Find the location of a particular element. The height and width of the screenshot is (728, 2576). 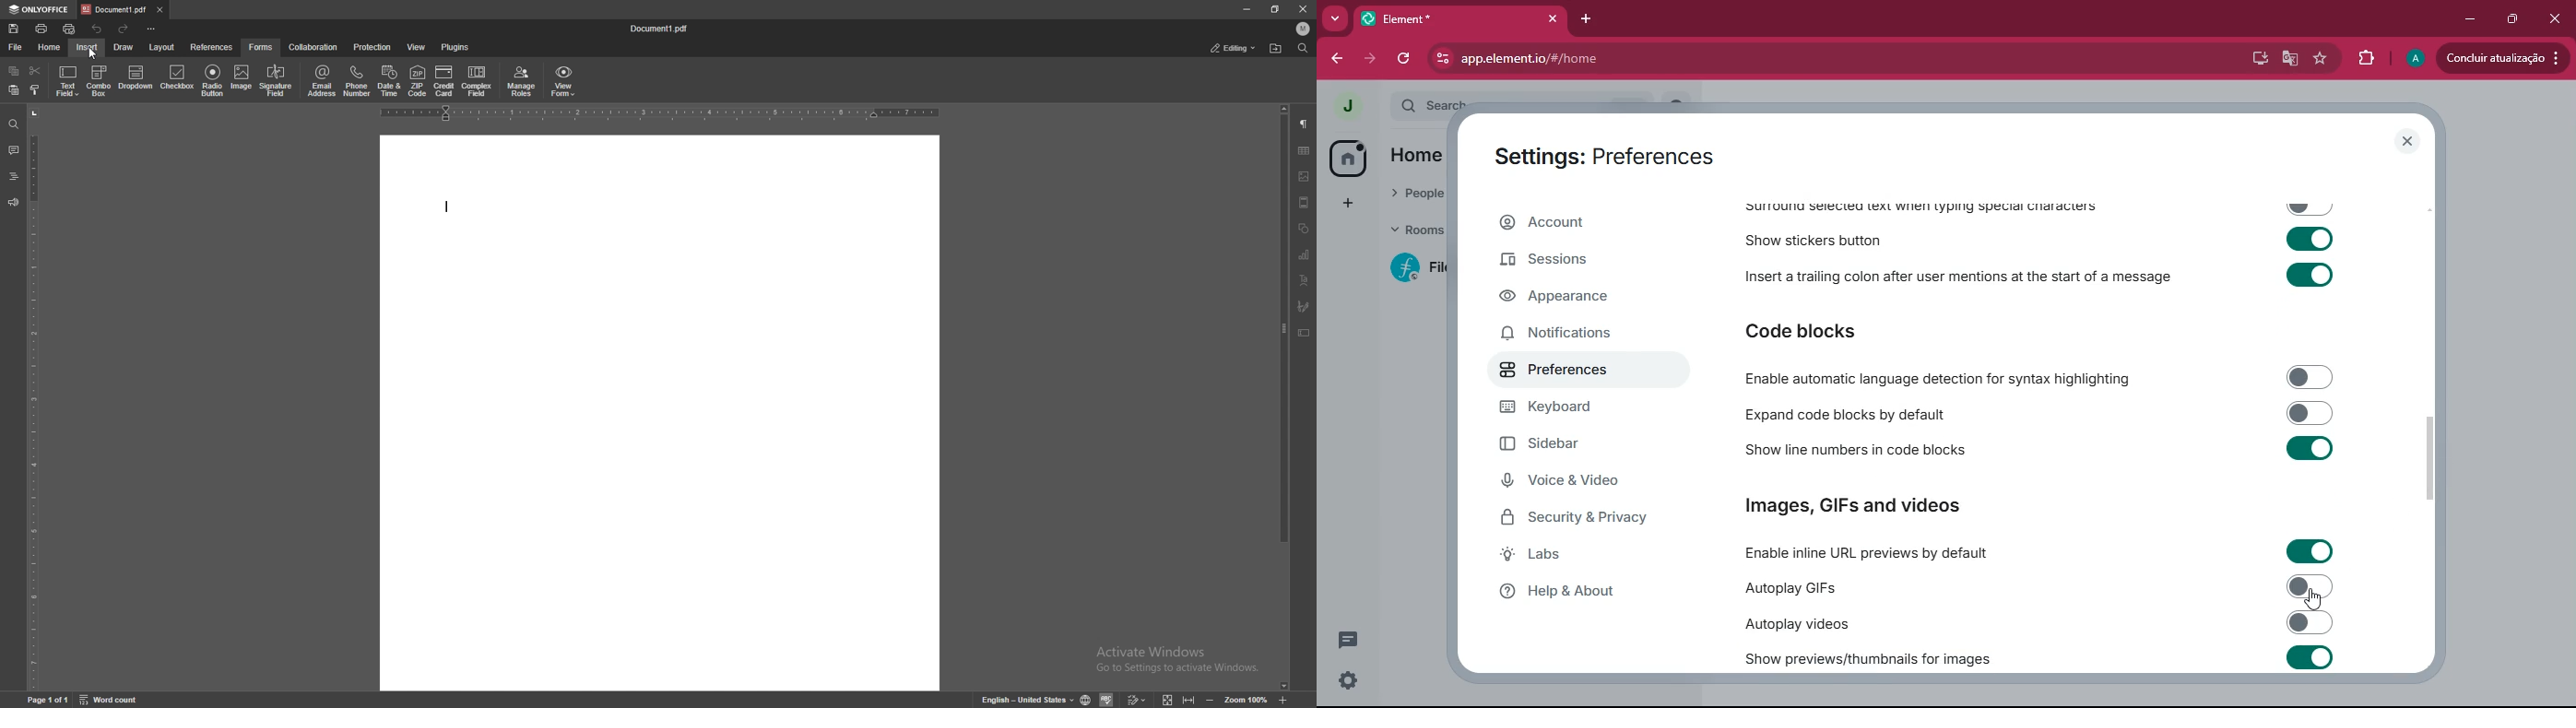

Autoplay GIFs is located at coordinates (2038, 587).